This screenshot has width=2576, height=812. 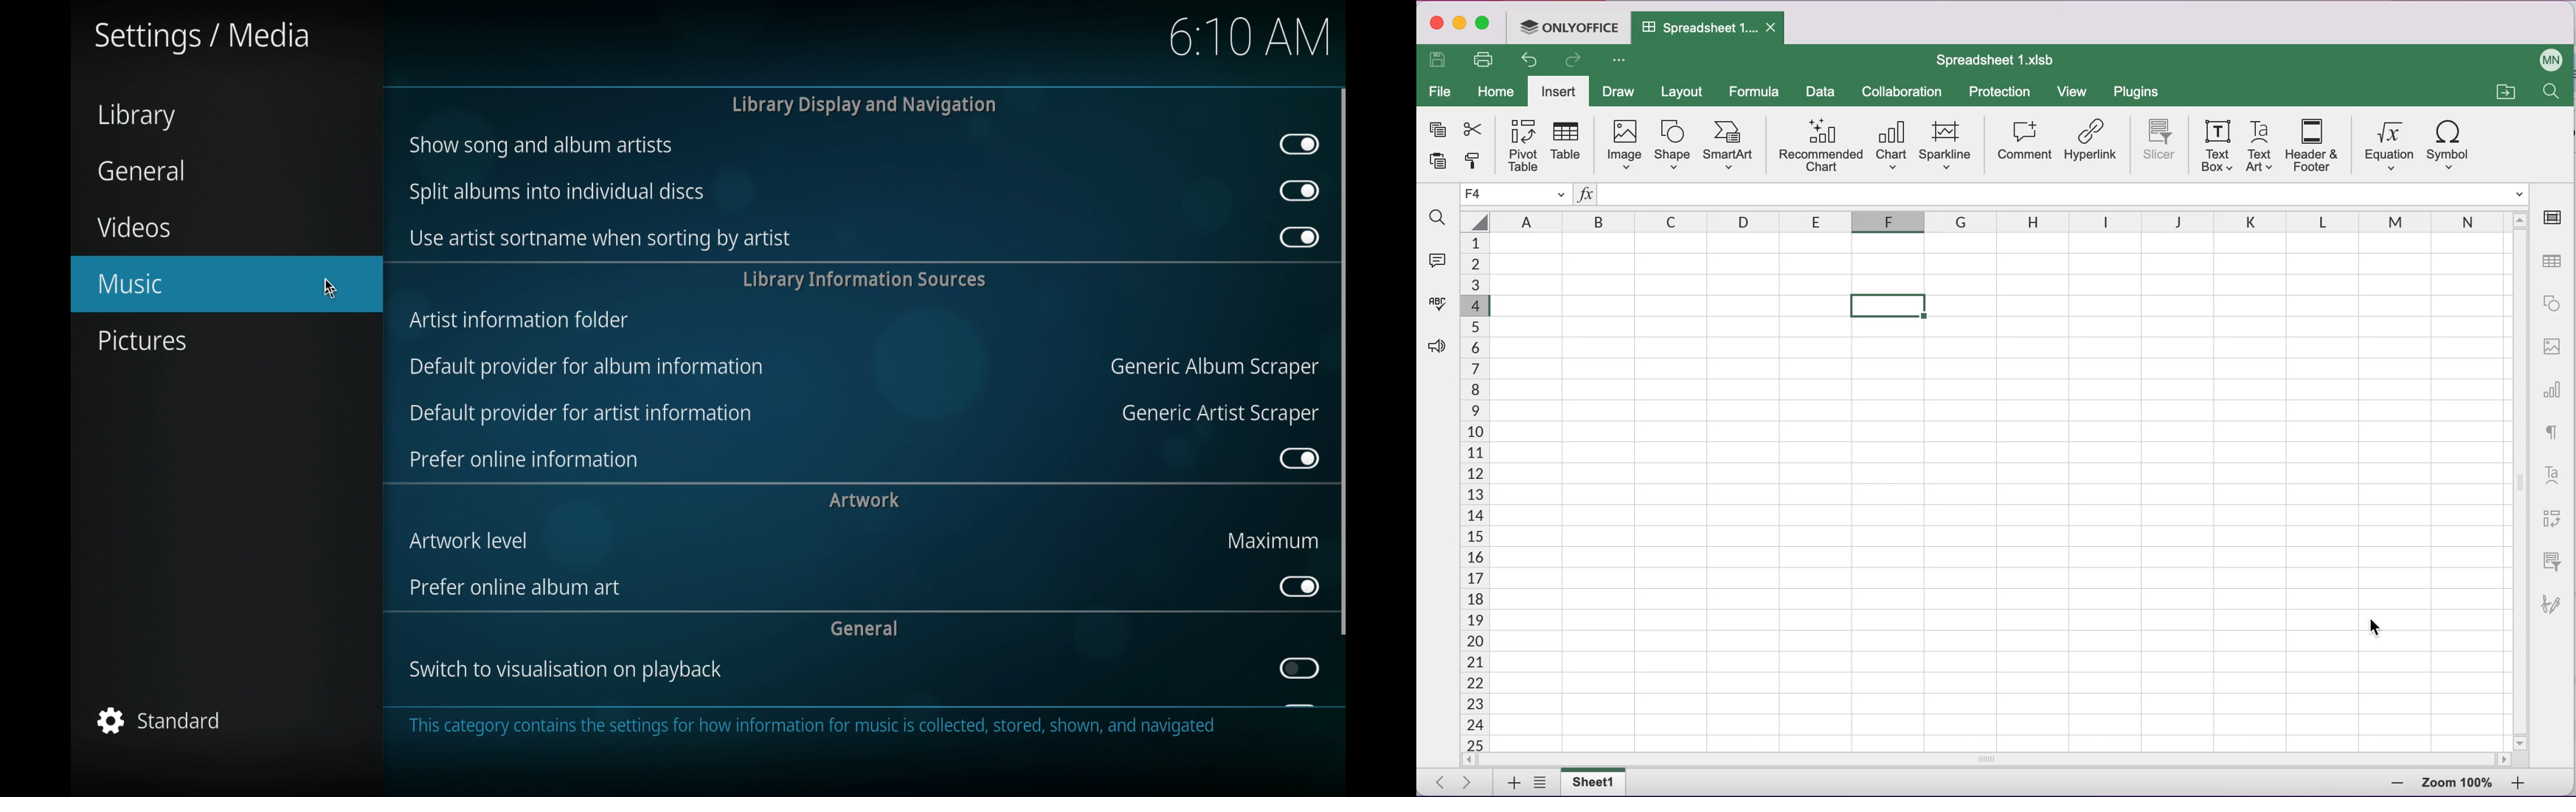 I want to click on standard, so click(x=161, y=720).